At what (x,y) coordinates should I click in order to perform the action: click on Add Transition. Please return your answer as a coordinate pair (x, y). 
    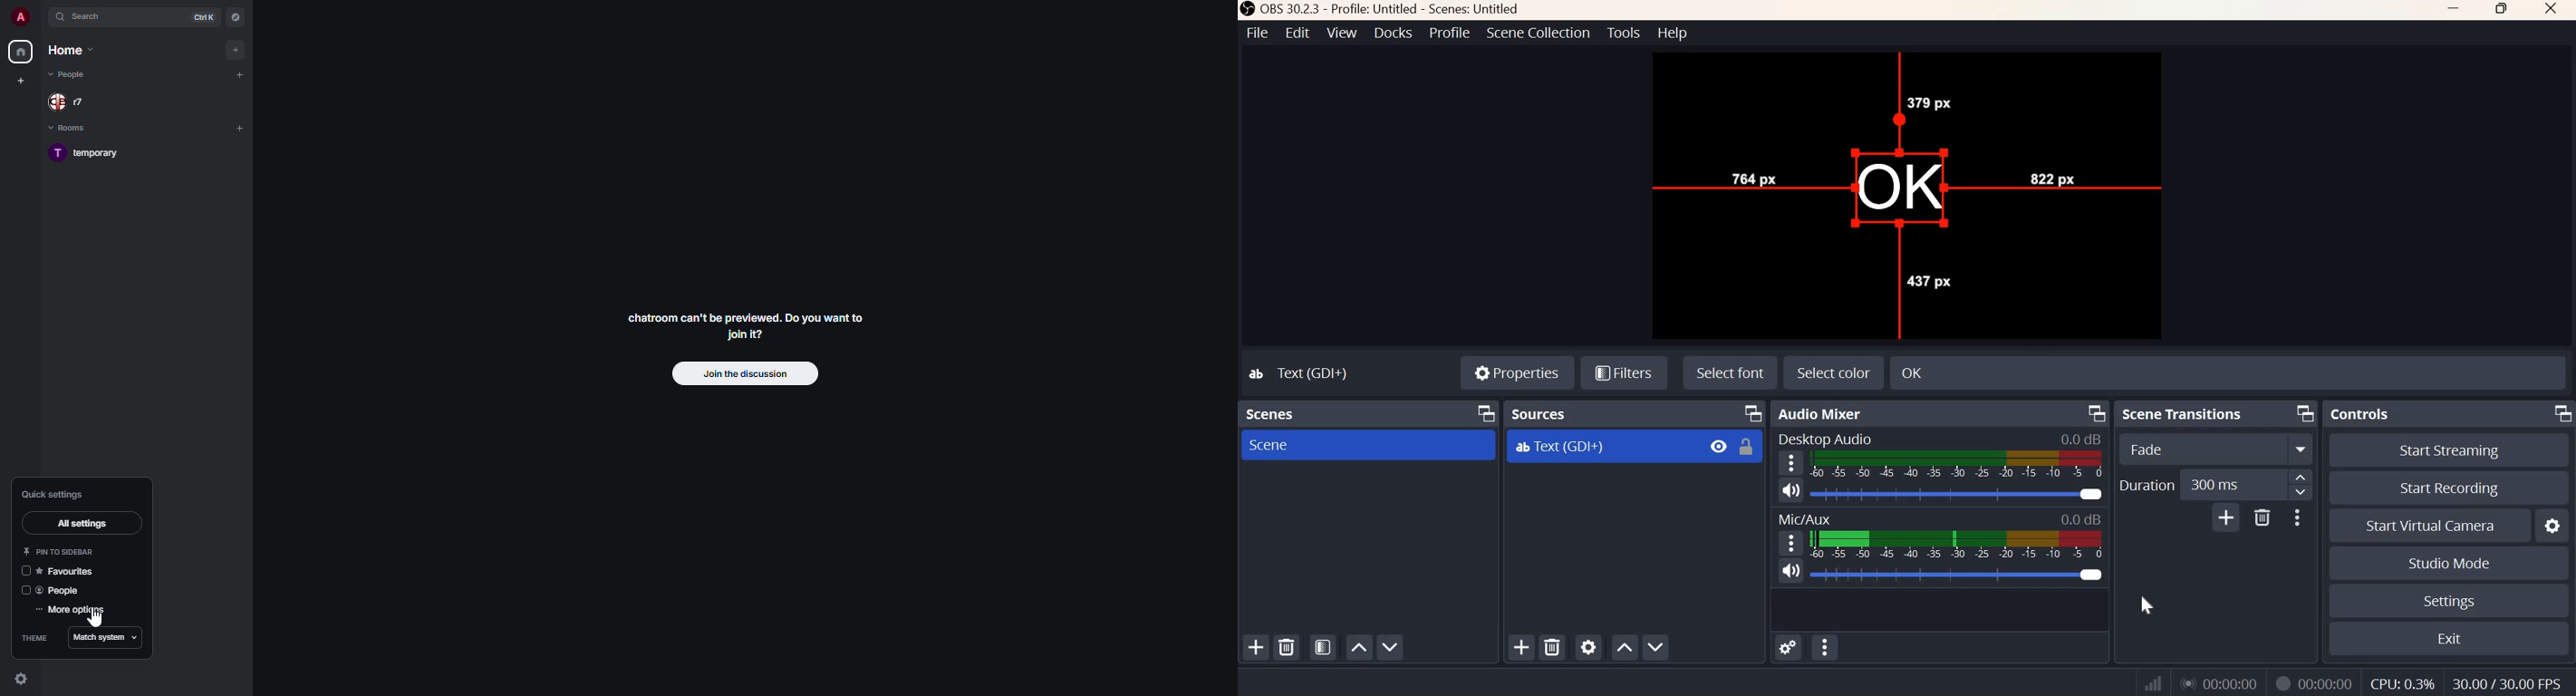
    Looking at the image, I should click on (2227, 517).